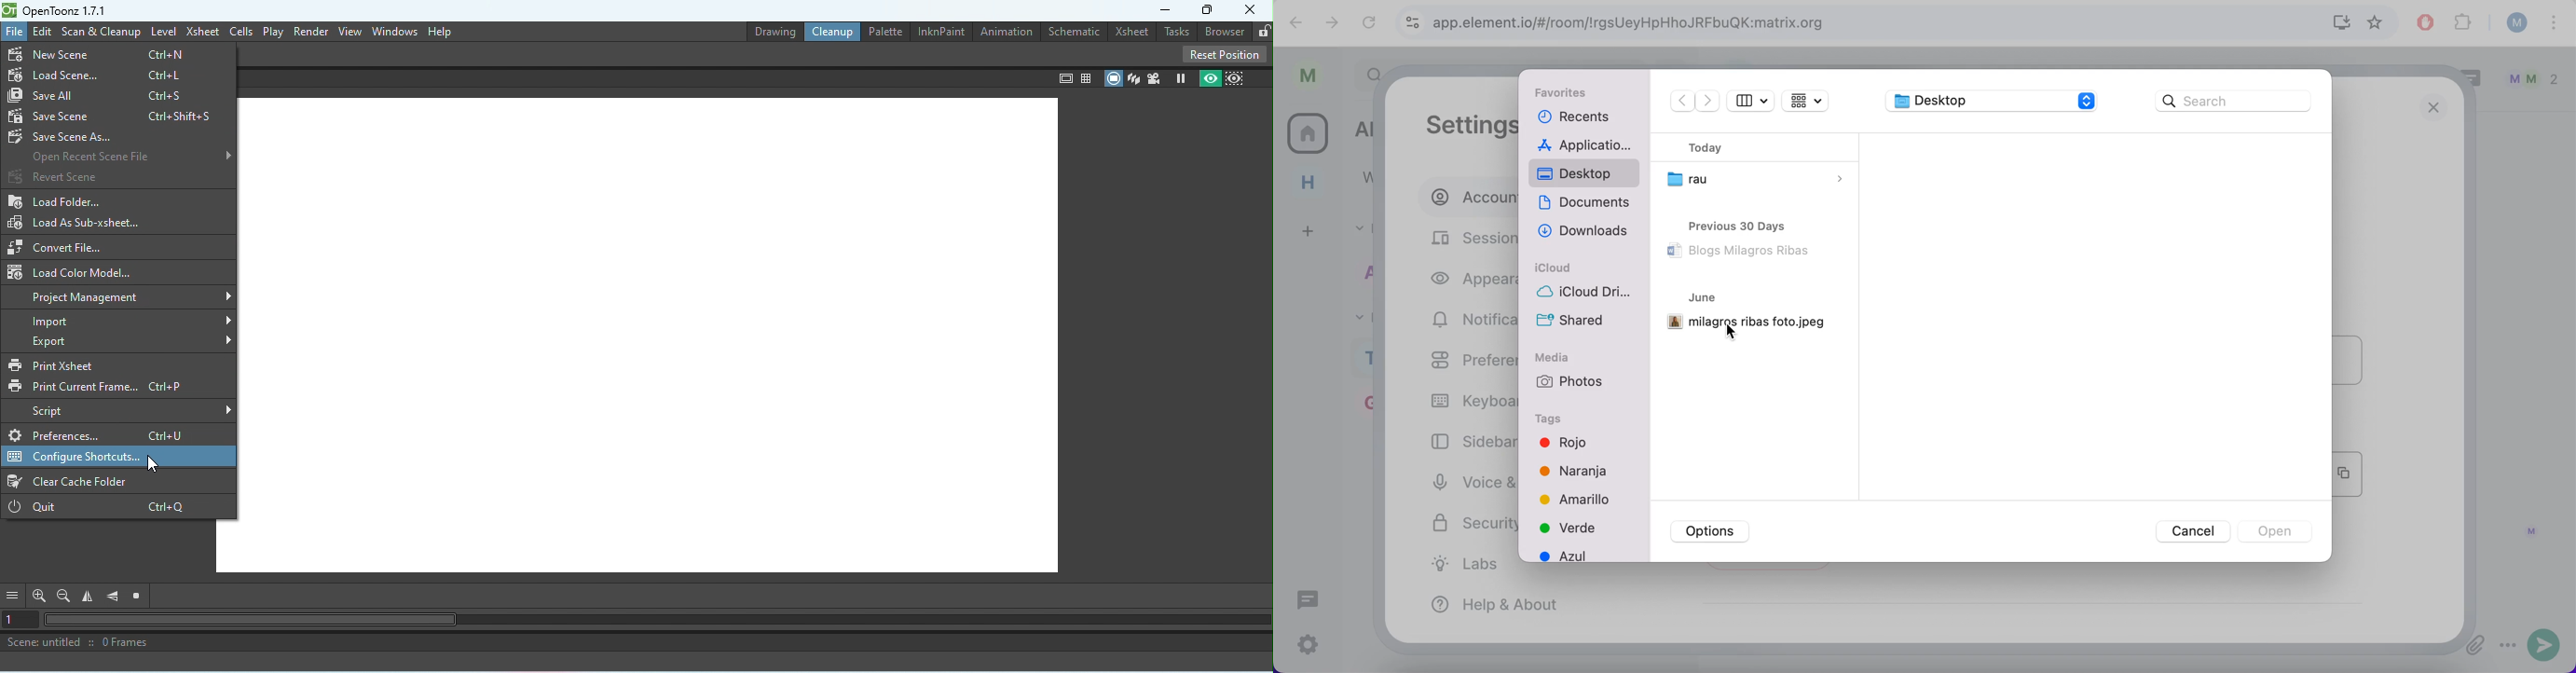 The width and height of the screenshot is (2576, 700). Describe the element at coordinates (274, 32) in the screenshot. I see `Play` at that location.